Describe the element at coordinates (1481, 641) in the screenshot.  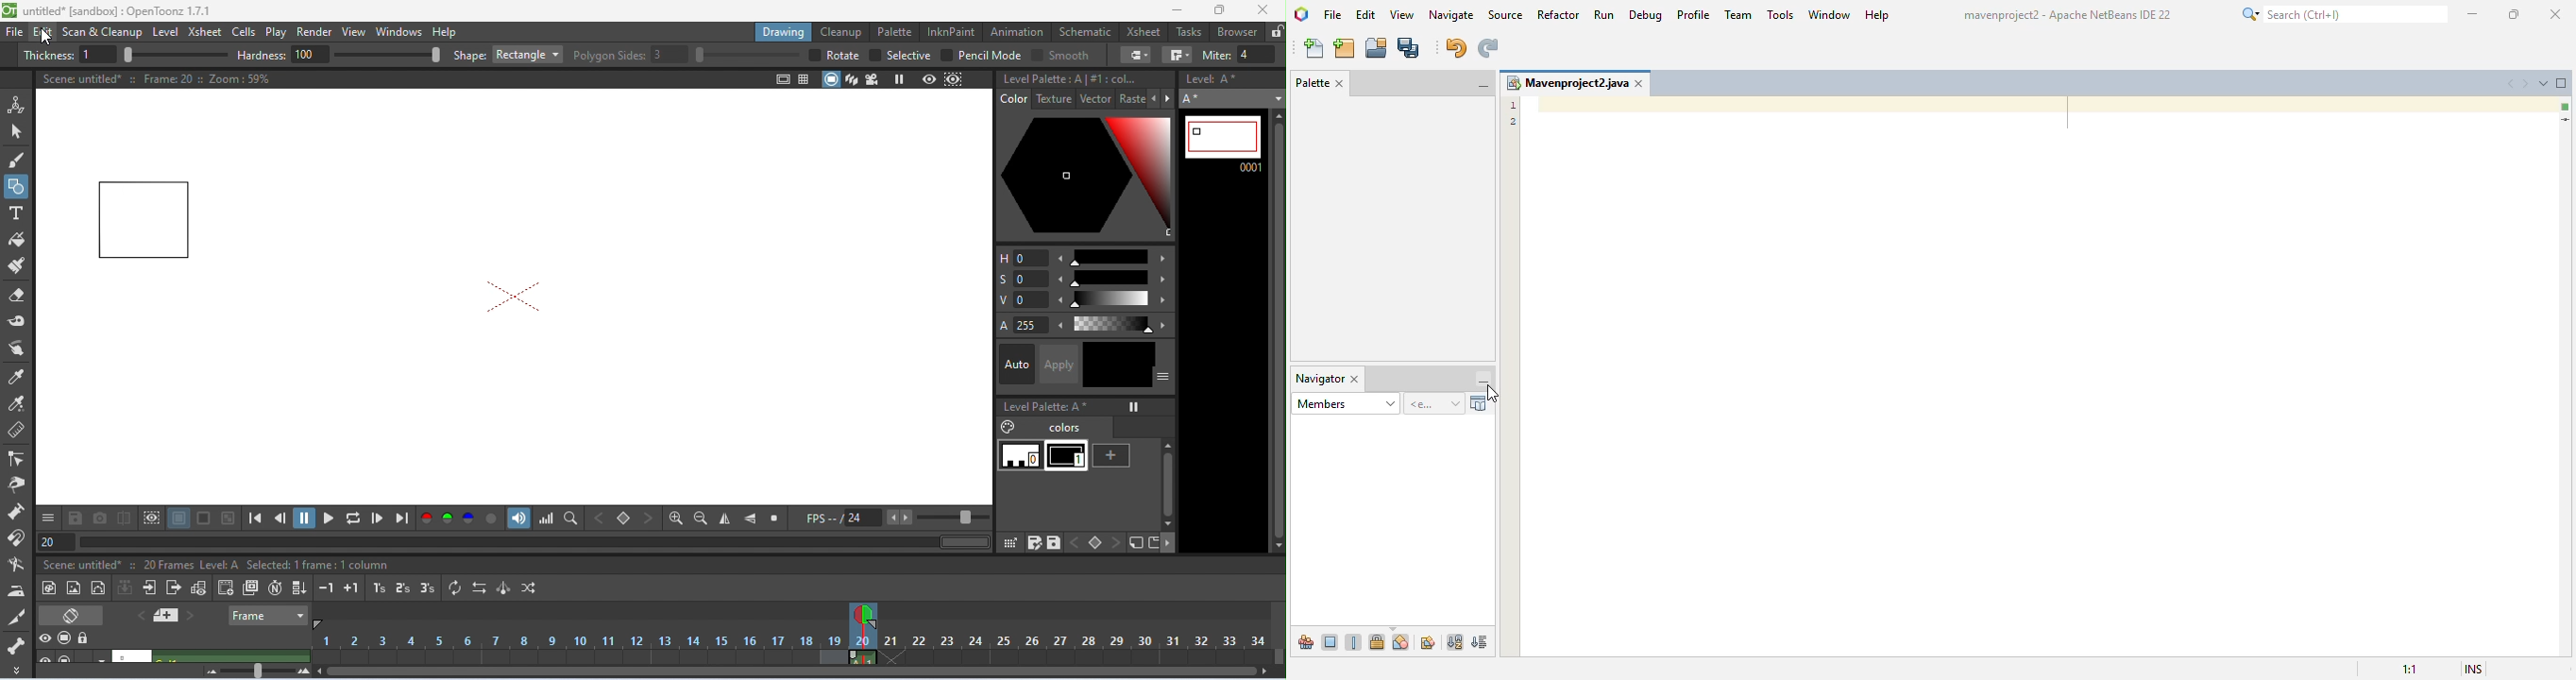
I see `sort by source` at that location.